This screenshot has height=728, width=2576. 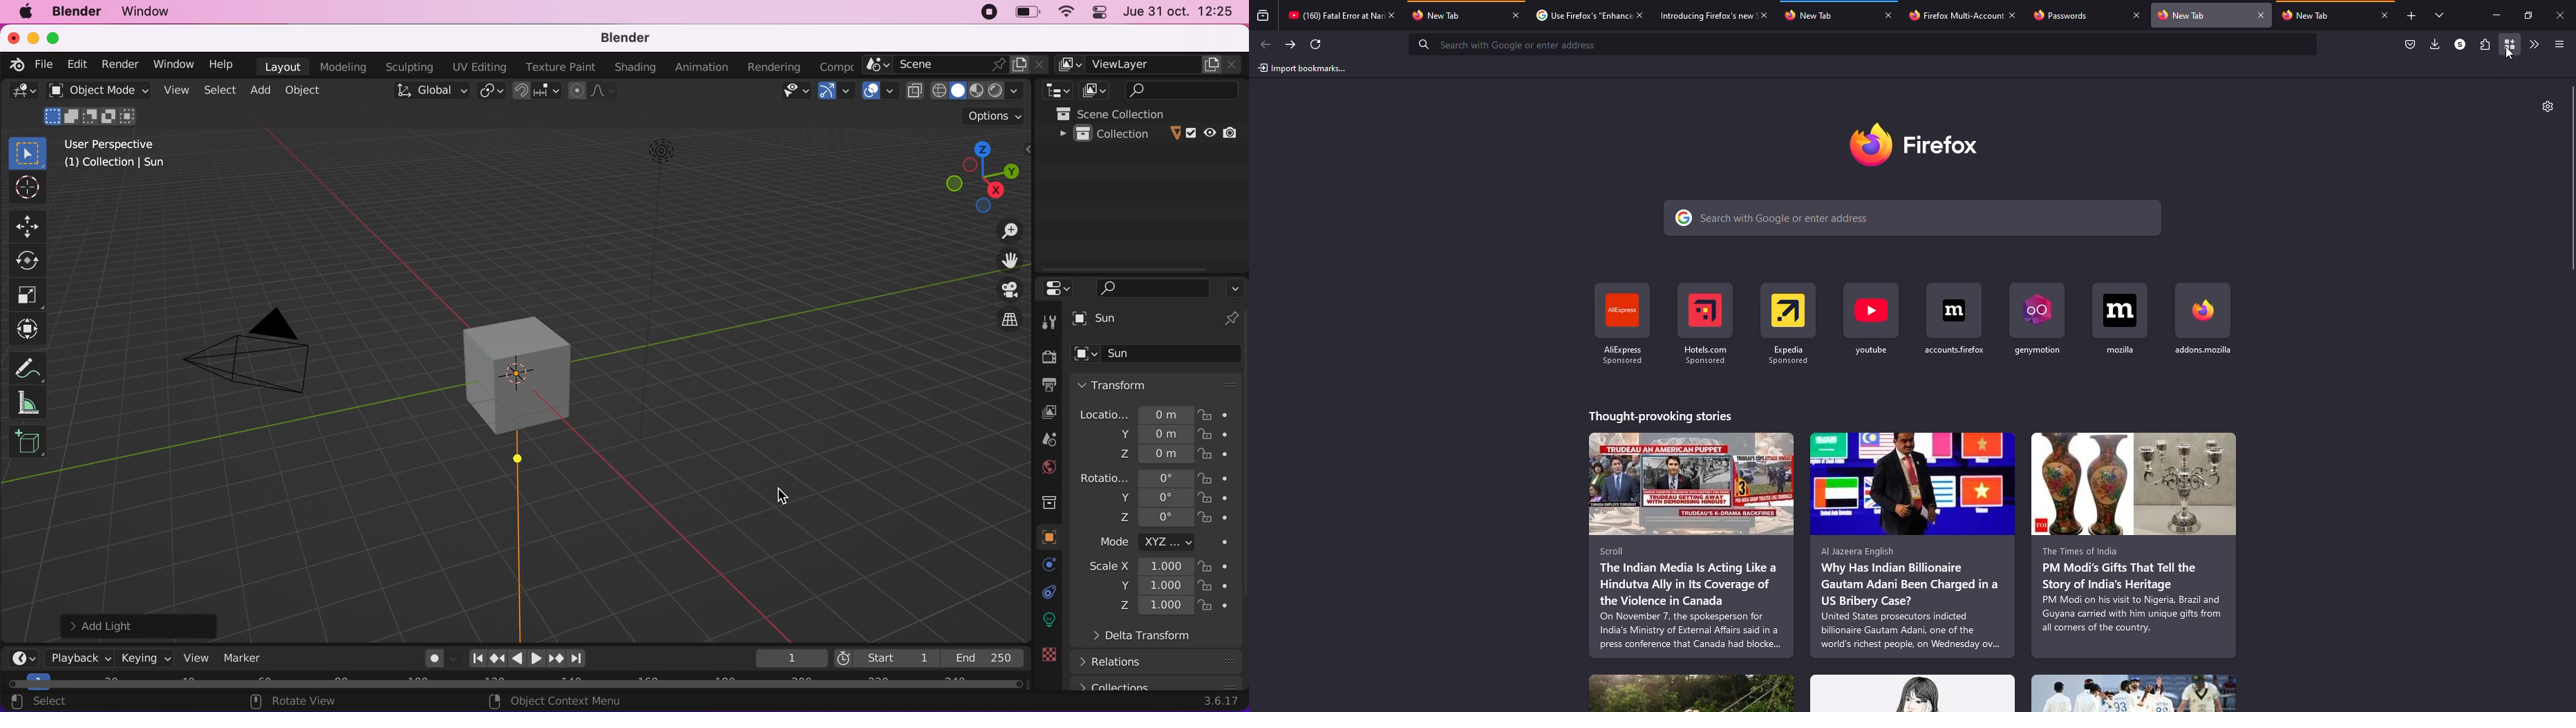 What do you see at coordinates (432, 658) in the screenshot?
I see `auto keying` at bounding box center [432, 658].